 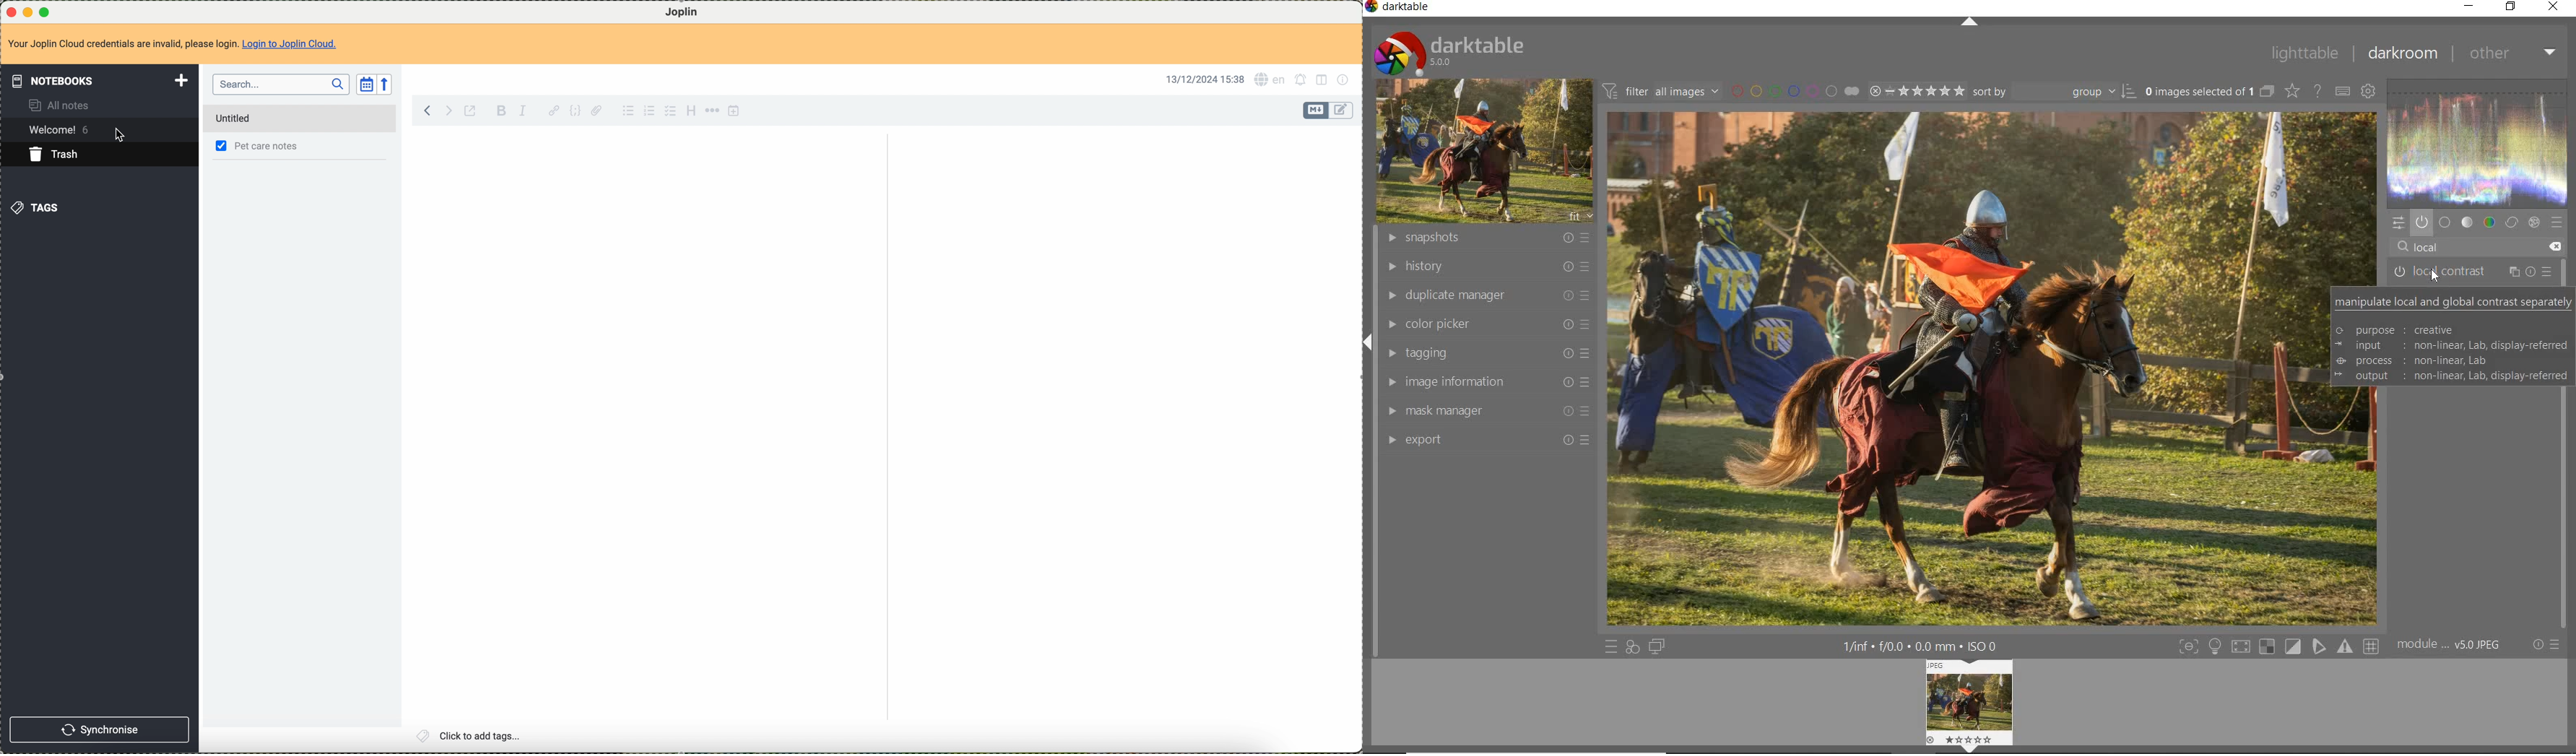 I want to click on close program, so click(x=10, y=10).